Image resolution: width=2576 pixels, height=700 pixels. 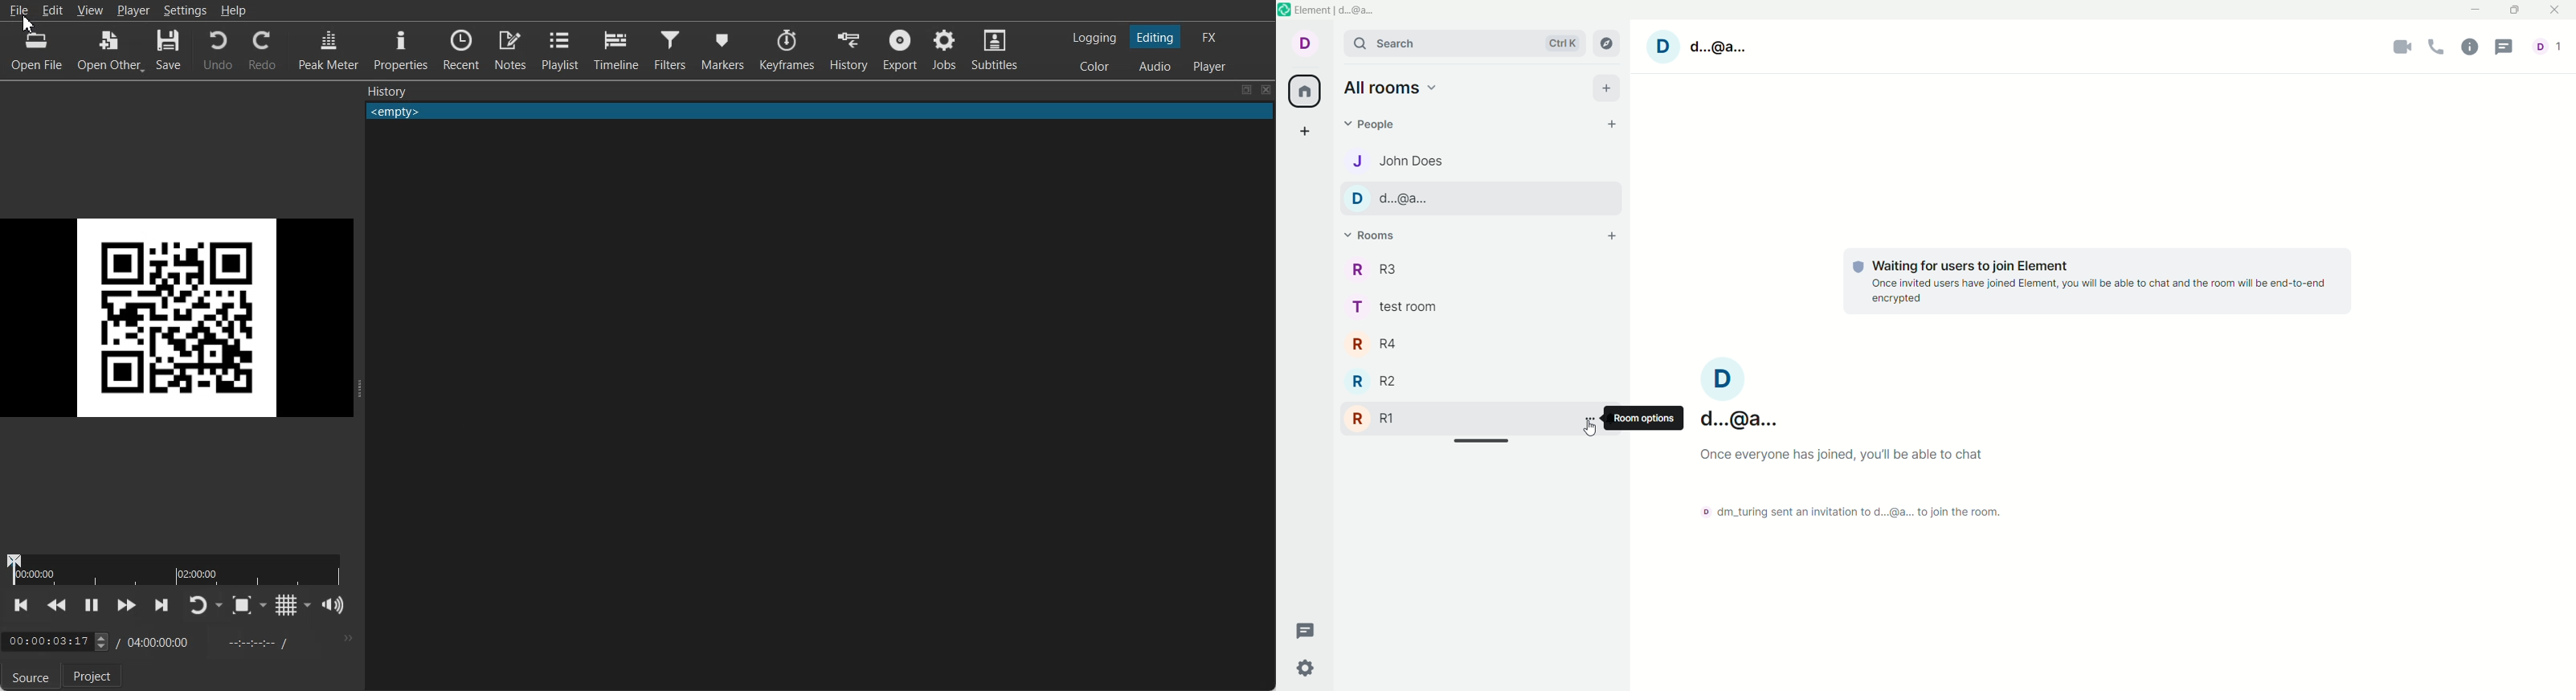 What do you see at coordinates (1609, 123) in the screenshot?
I see `start chat` at bounding box center [1609, 123].